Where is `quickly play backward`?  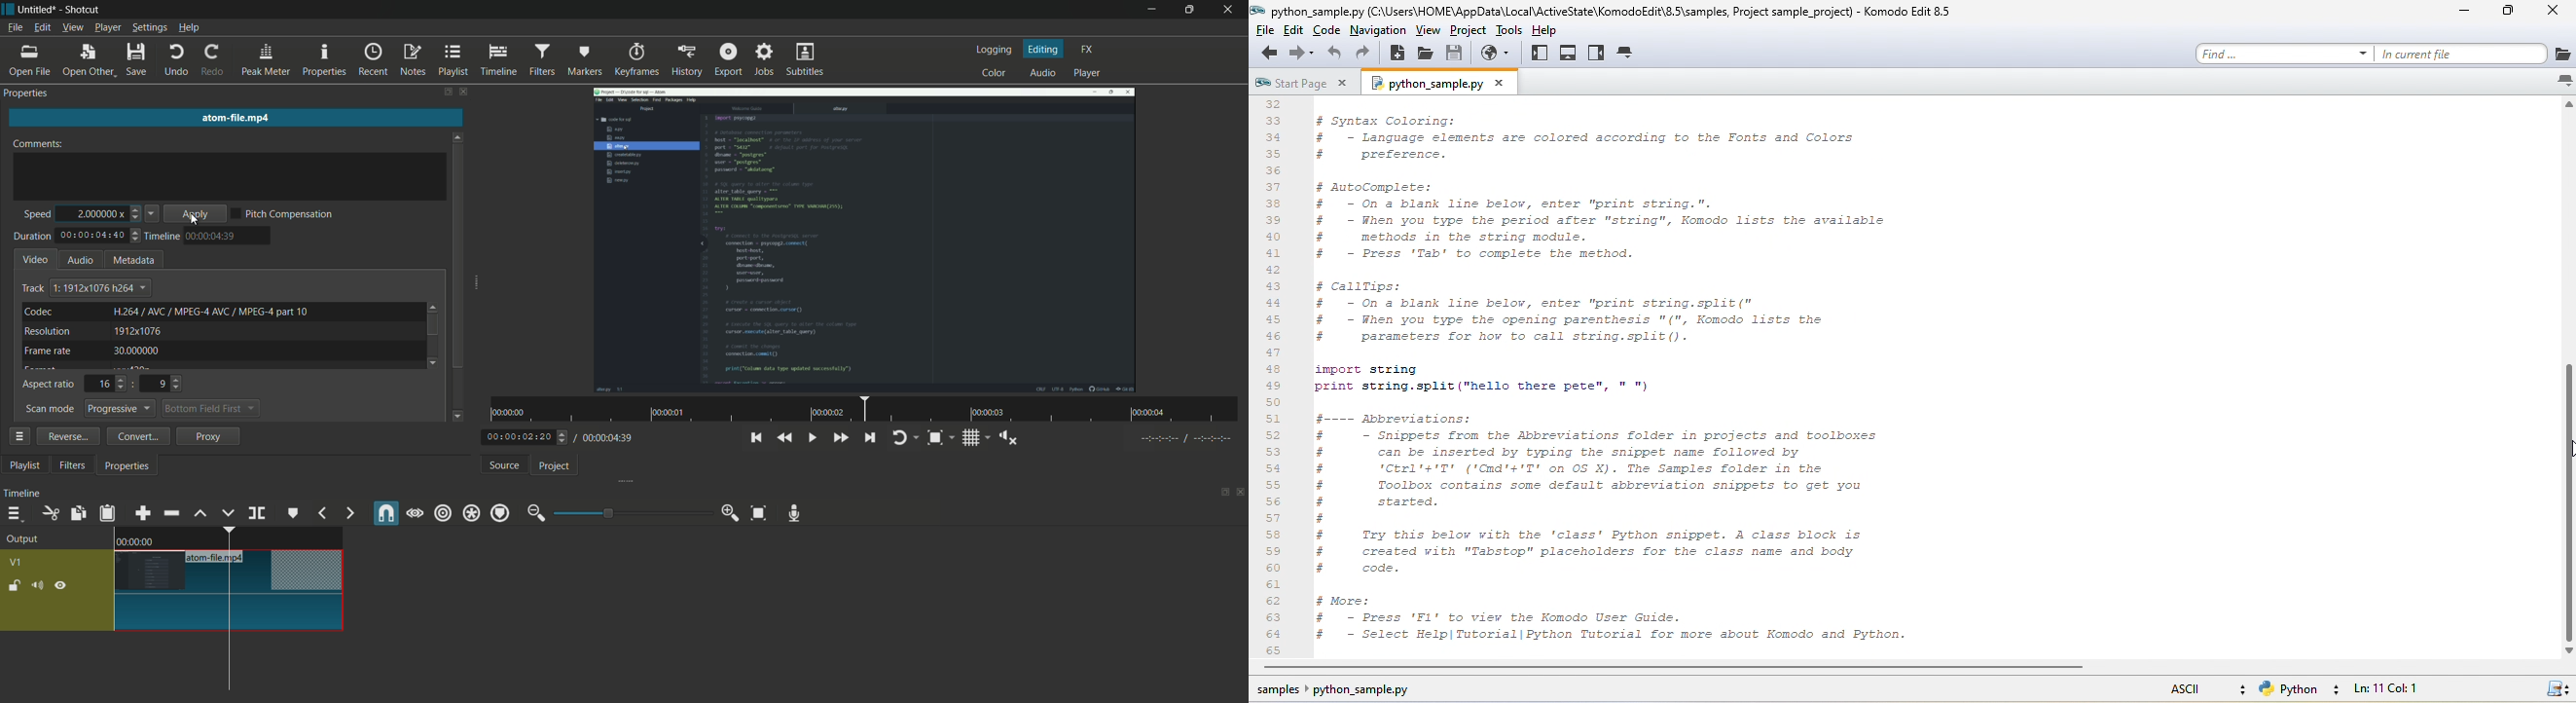
quickly play backward is located at coordinates (785, 438).